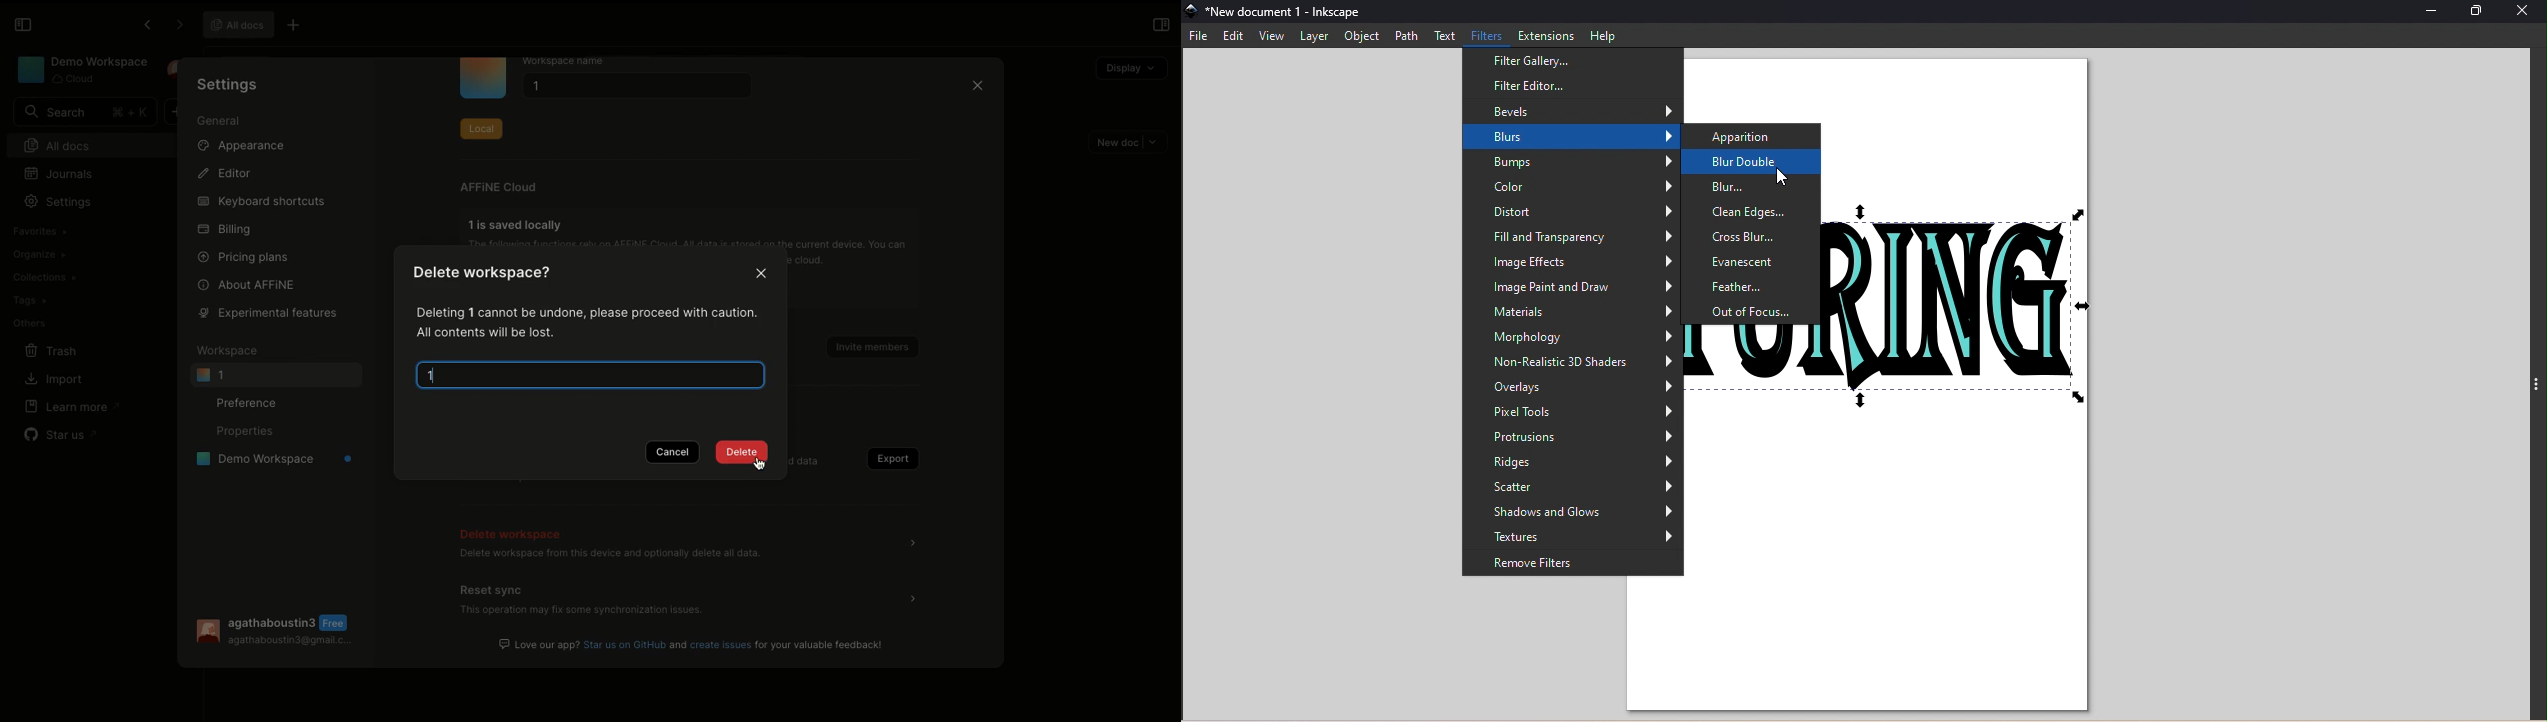 Image resolution: width=2548 pixels, height=728 pixels. Describe the element at coordinates (1573, 413) in the screenshot. I see `Pixel tools` at that location.